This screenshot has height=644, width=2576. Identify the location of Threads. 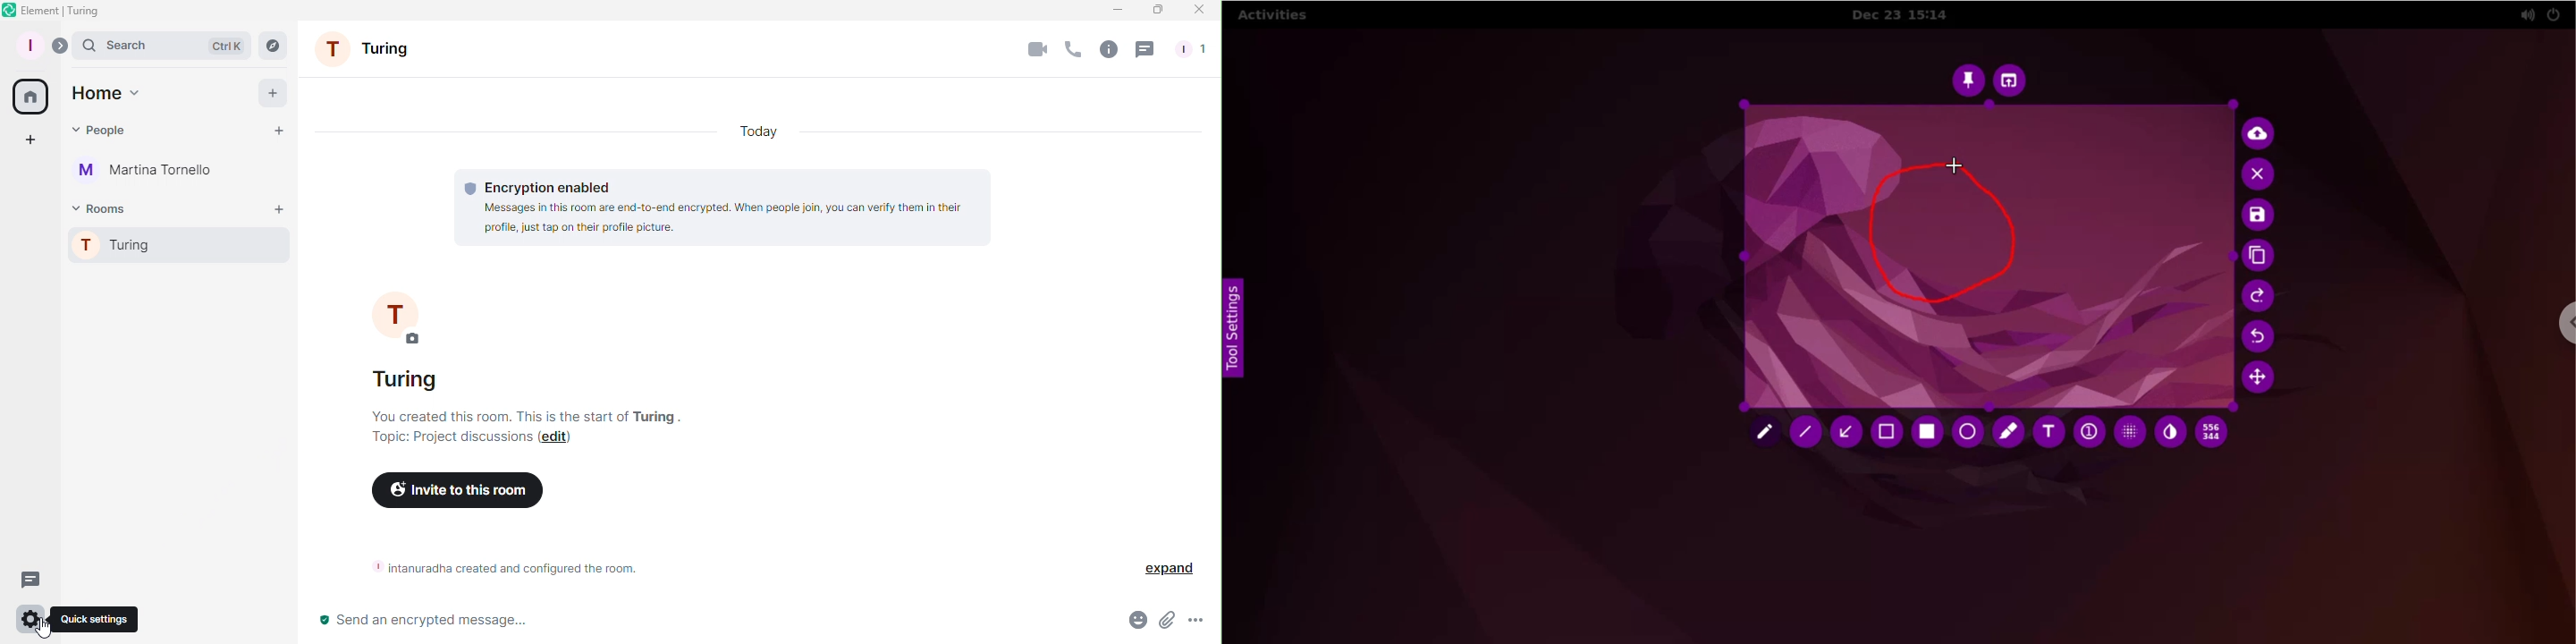
(31, 578).